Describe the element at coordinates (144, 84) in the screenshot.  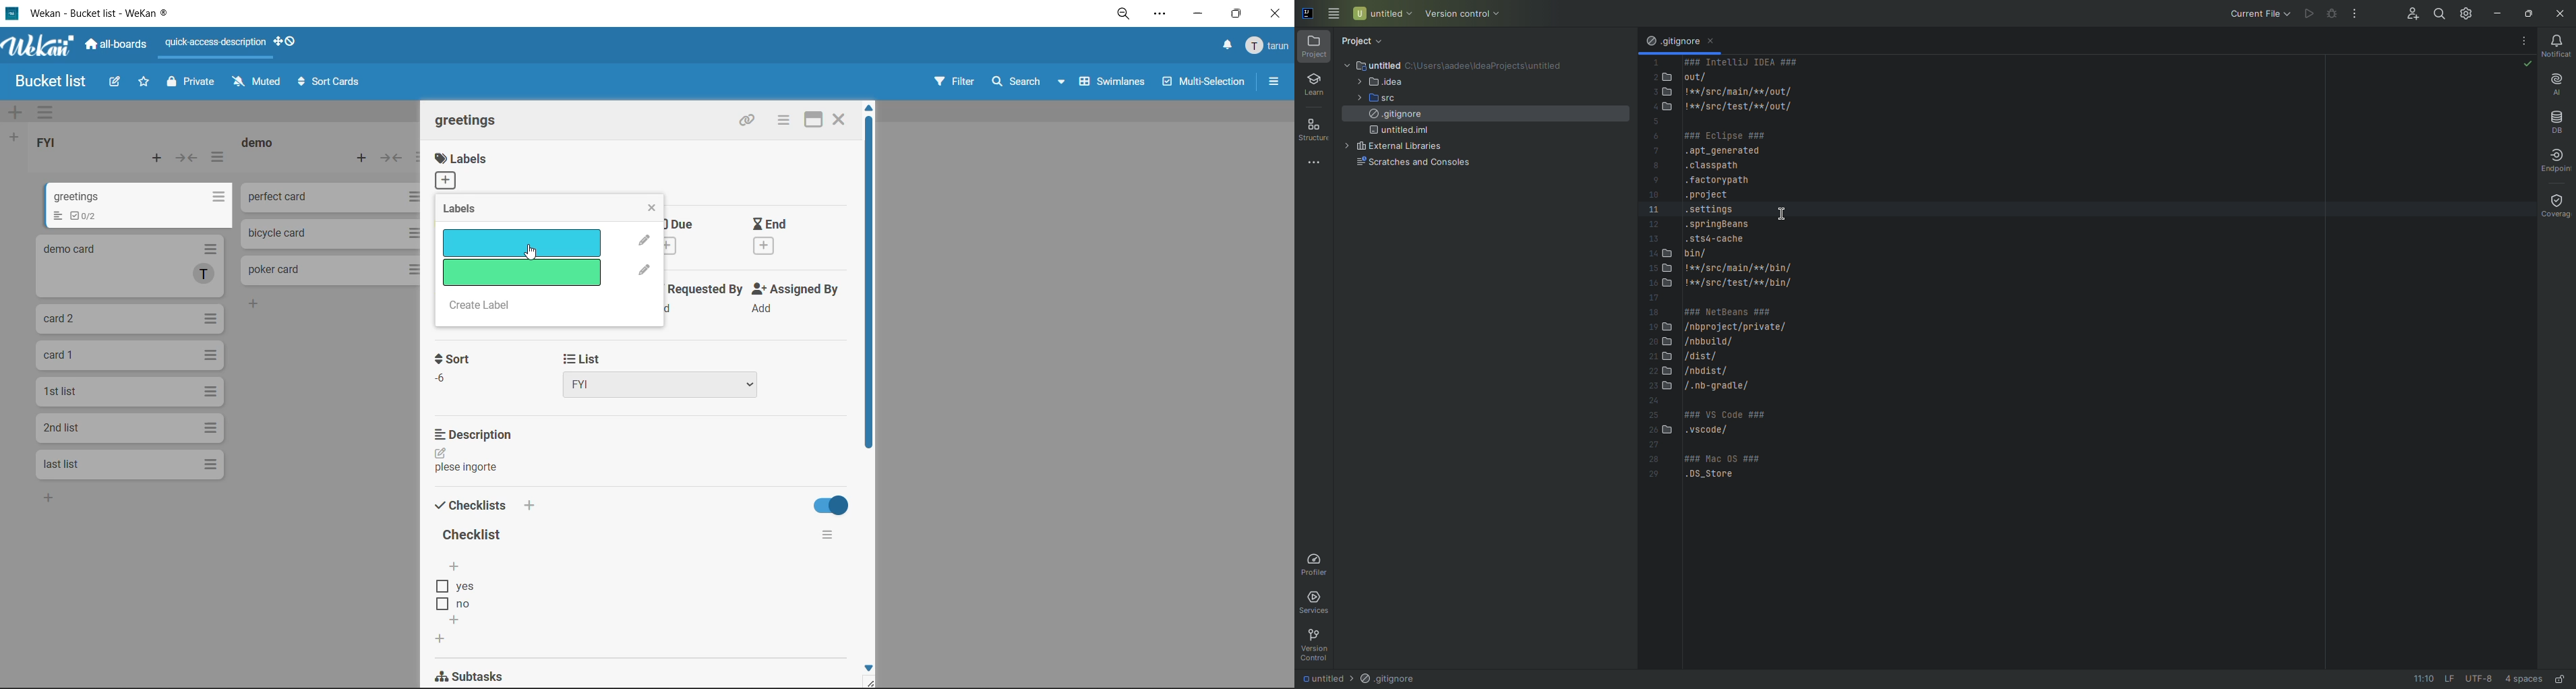
I see `star` at that location.